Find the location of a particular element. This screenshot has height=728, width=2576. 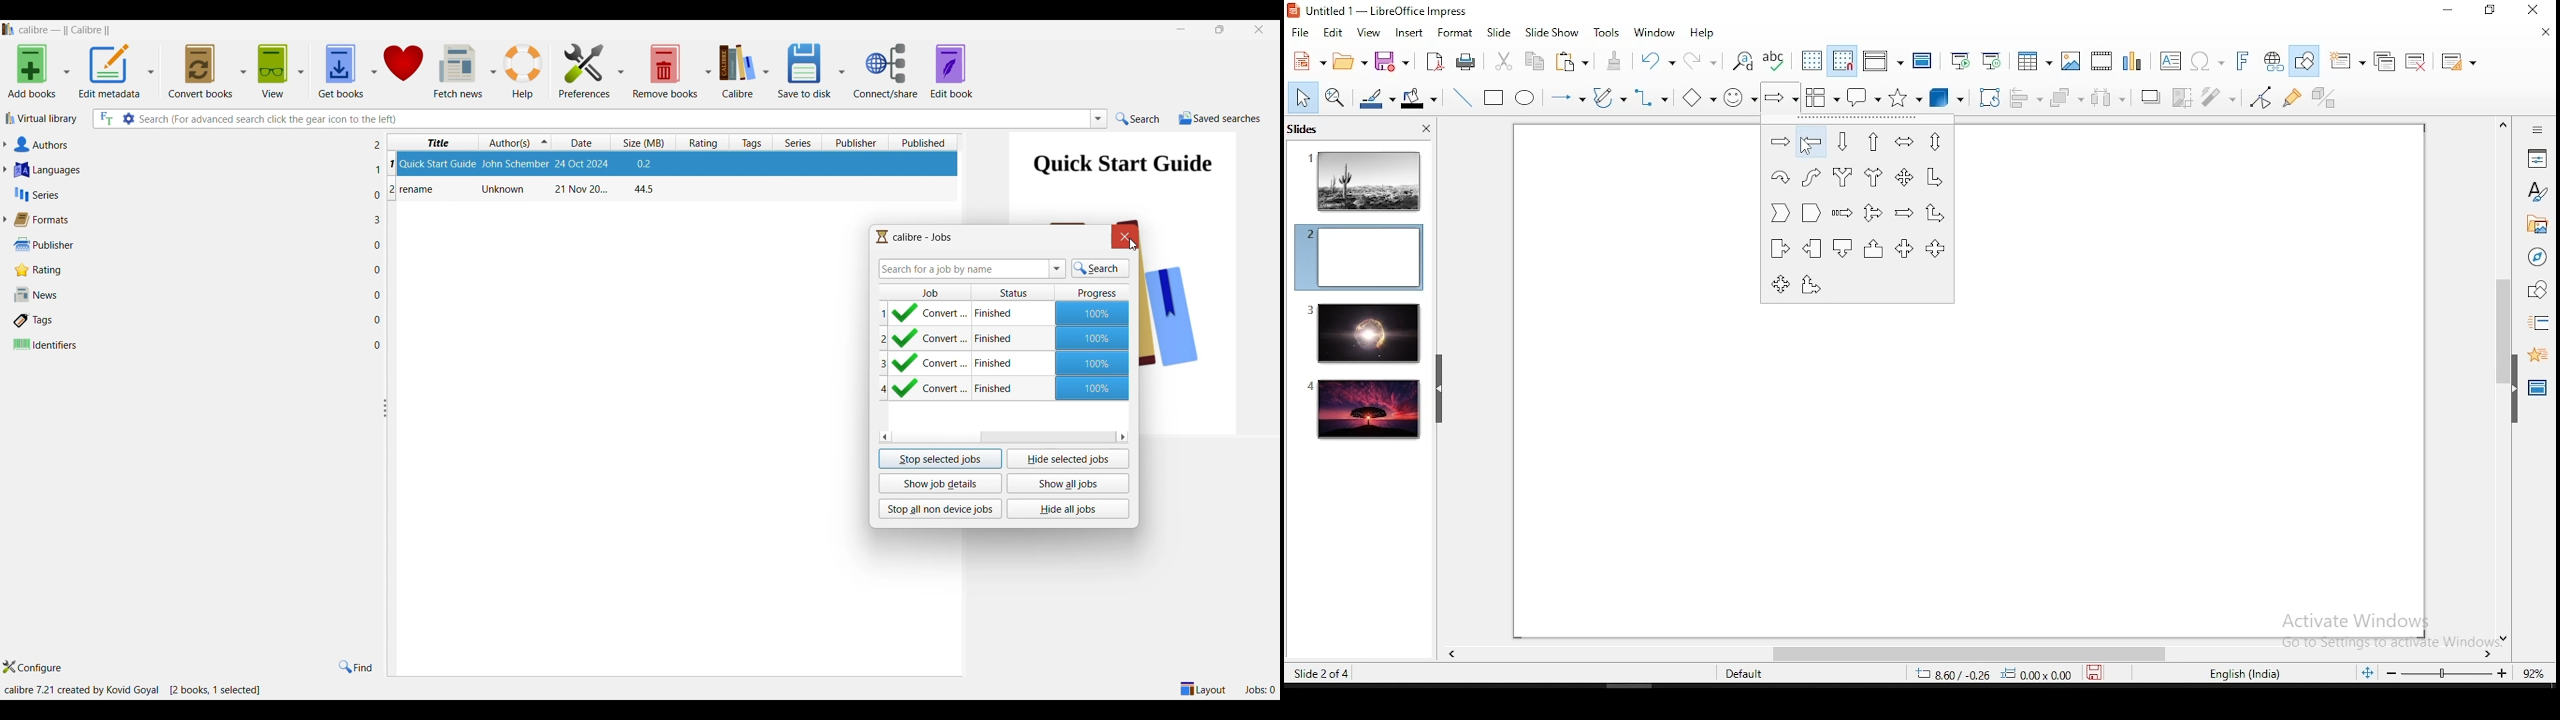

duplicate slide is located at coordinates (2387, 62).